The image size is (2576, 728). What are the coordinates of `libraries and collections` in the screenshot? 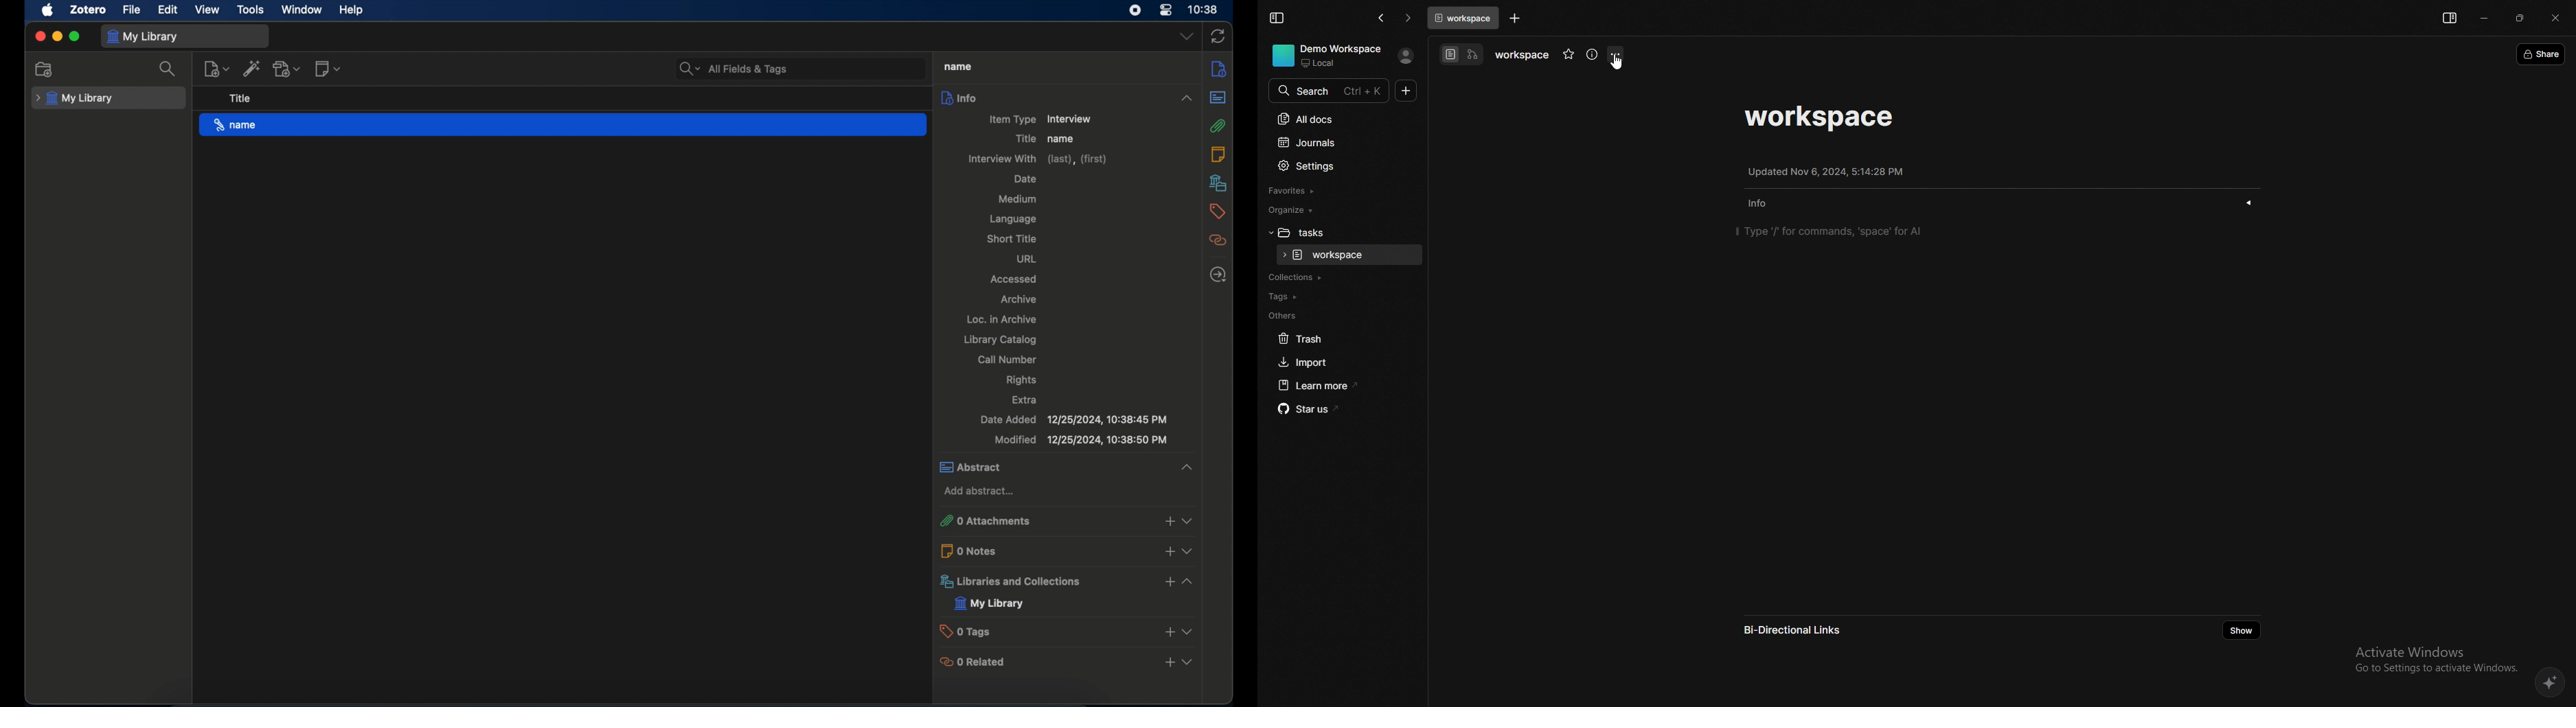 It's located at (1011, 581).